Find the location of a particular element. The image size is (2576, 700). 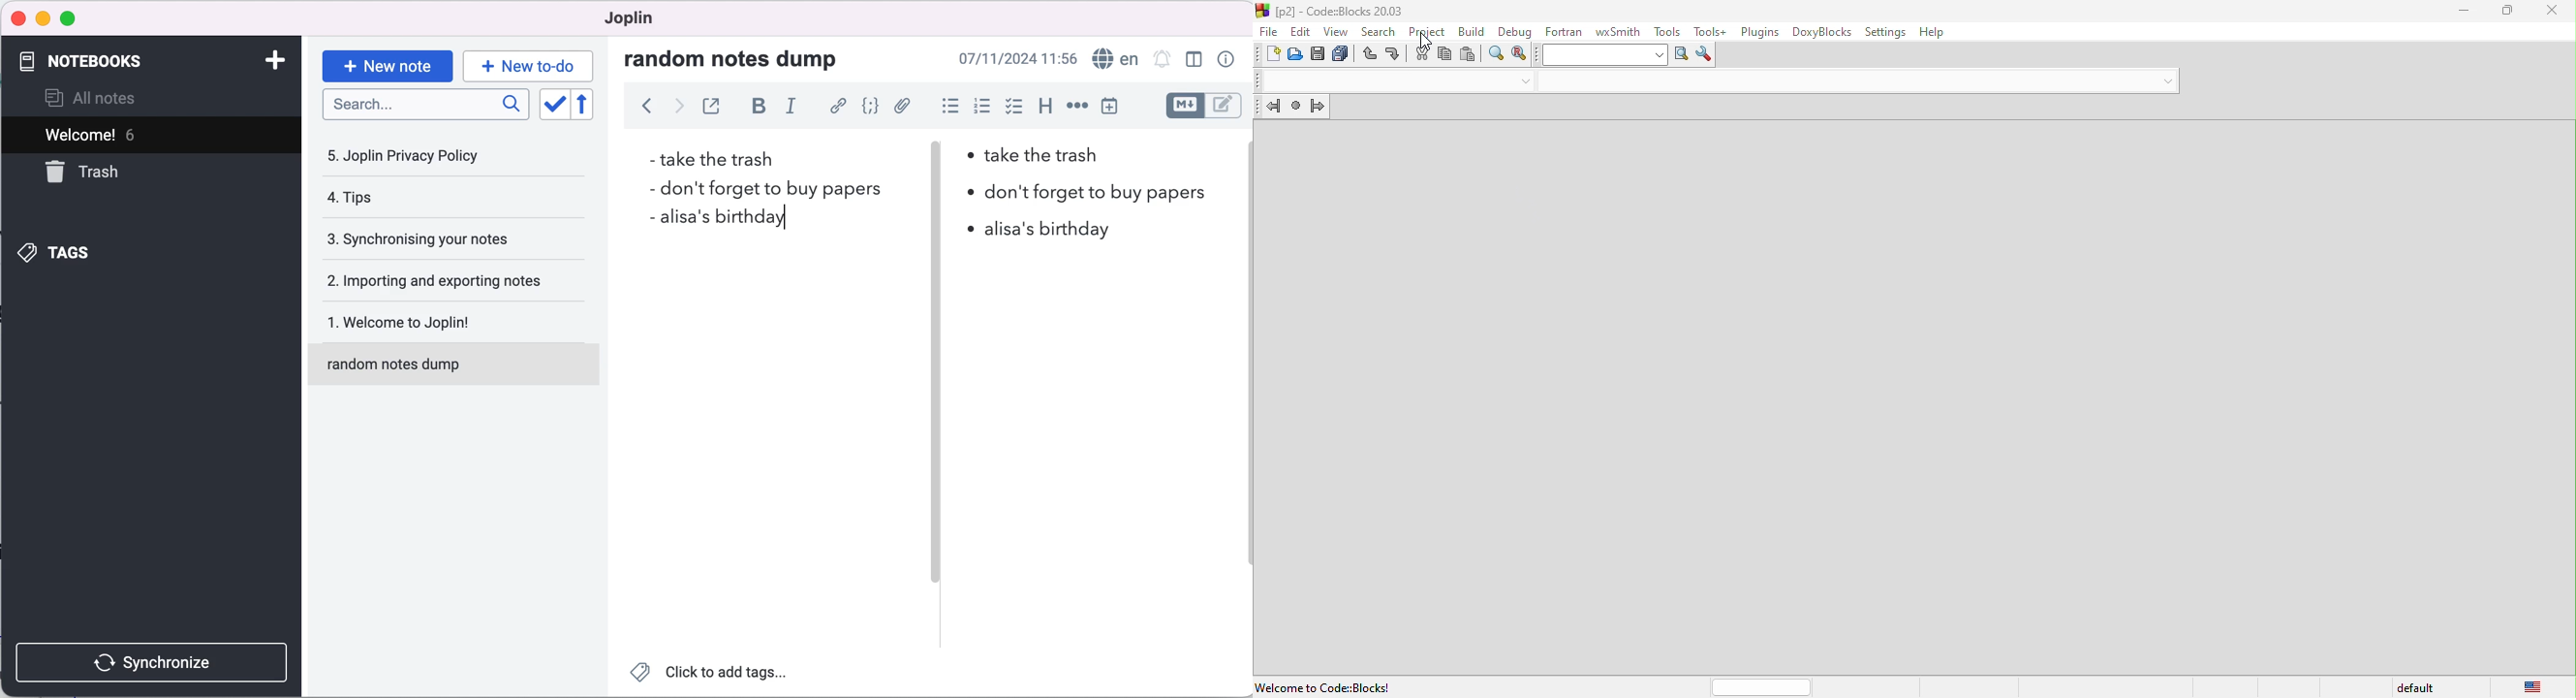

07/11/2024 09:03 is located at coordinates (1018, 59).